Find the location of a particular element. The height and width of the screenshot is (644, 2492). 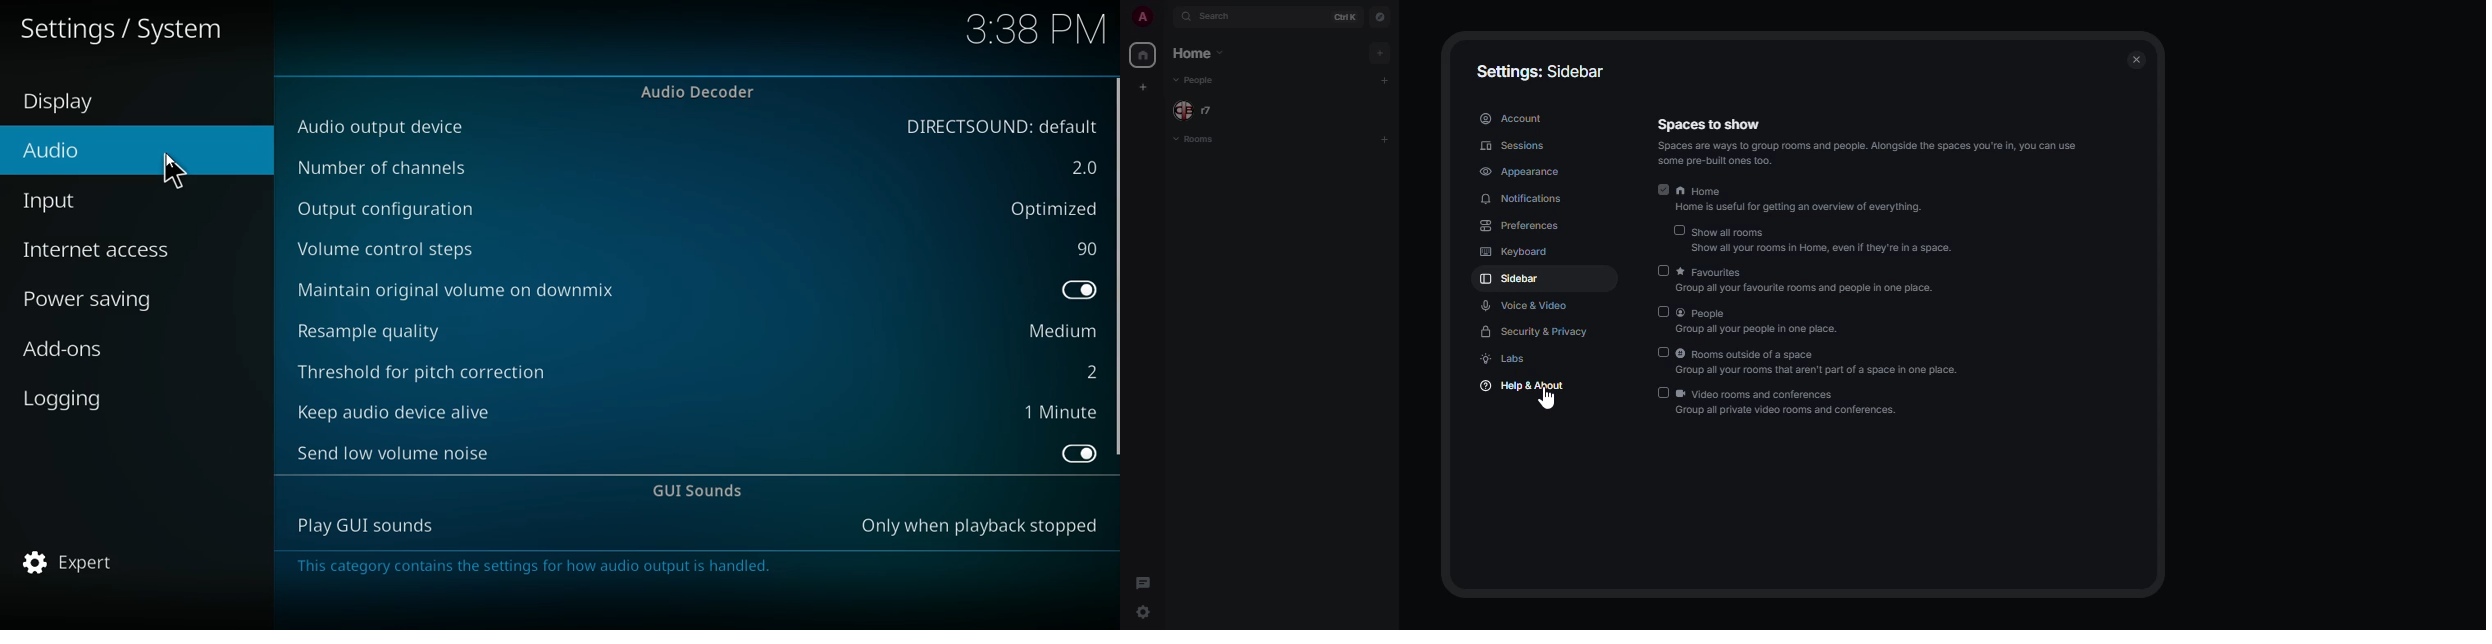

home is located at coordinates (1204, 54).